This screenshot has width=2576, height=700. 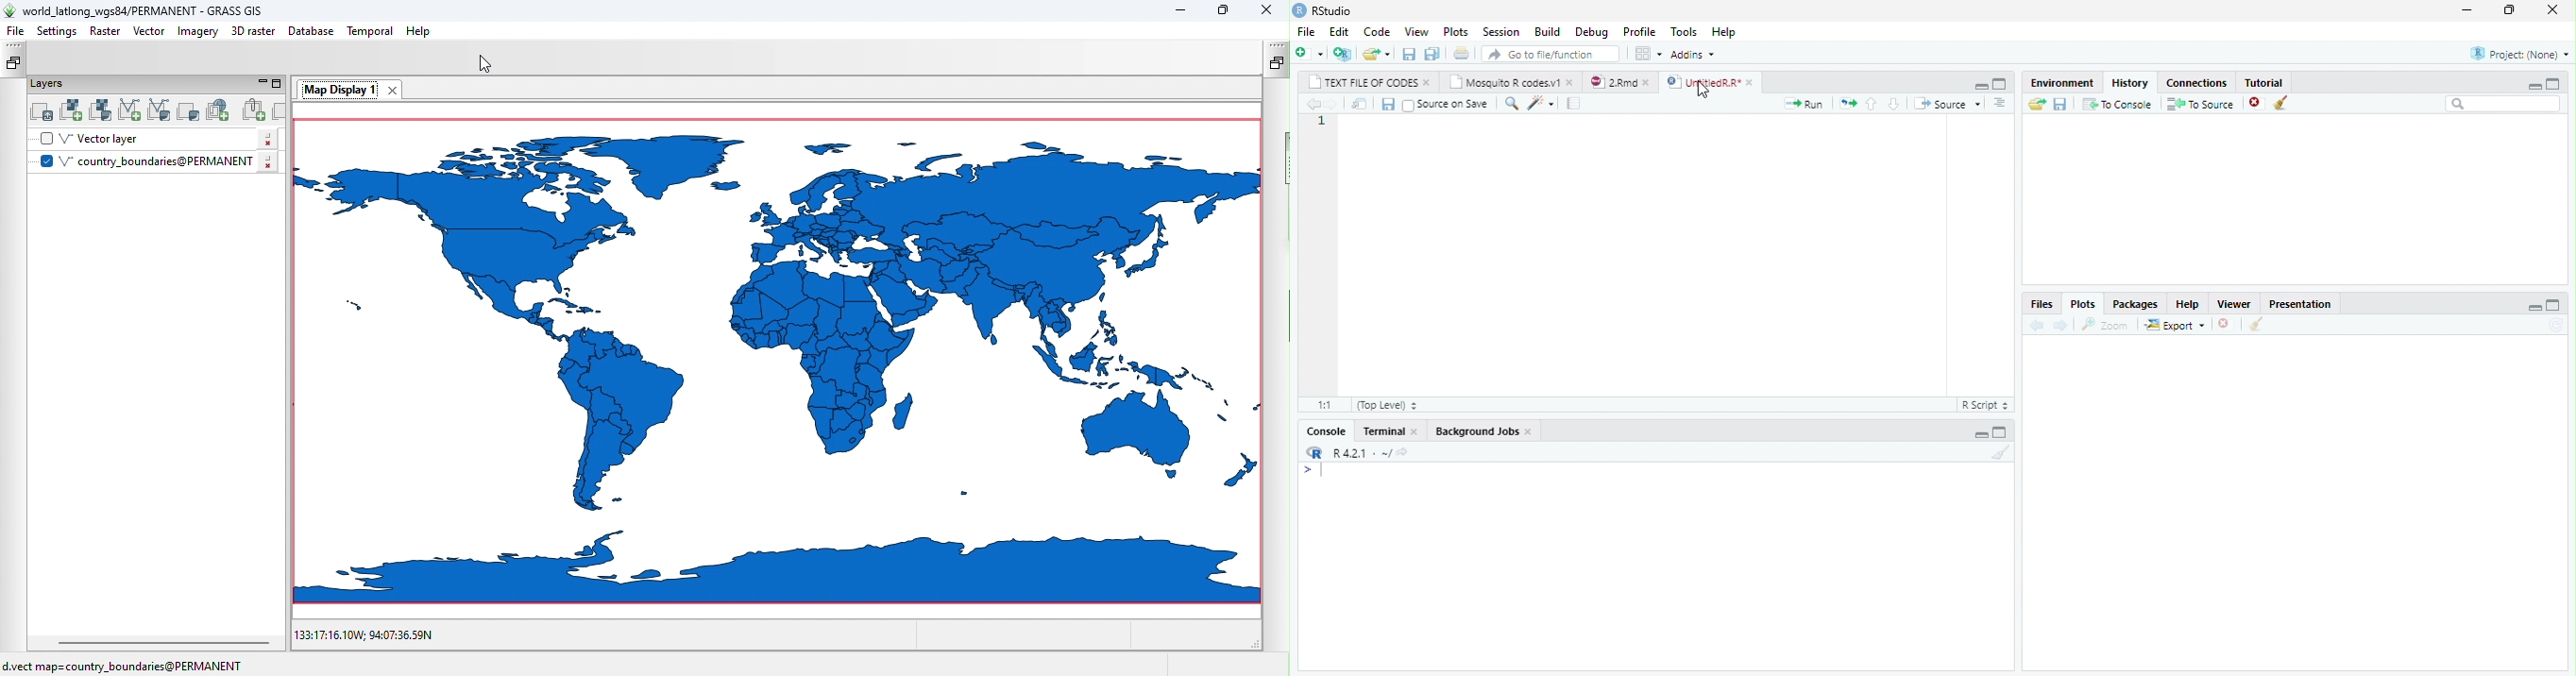 I want to click on cursor, so click(x=1701, y=92).